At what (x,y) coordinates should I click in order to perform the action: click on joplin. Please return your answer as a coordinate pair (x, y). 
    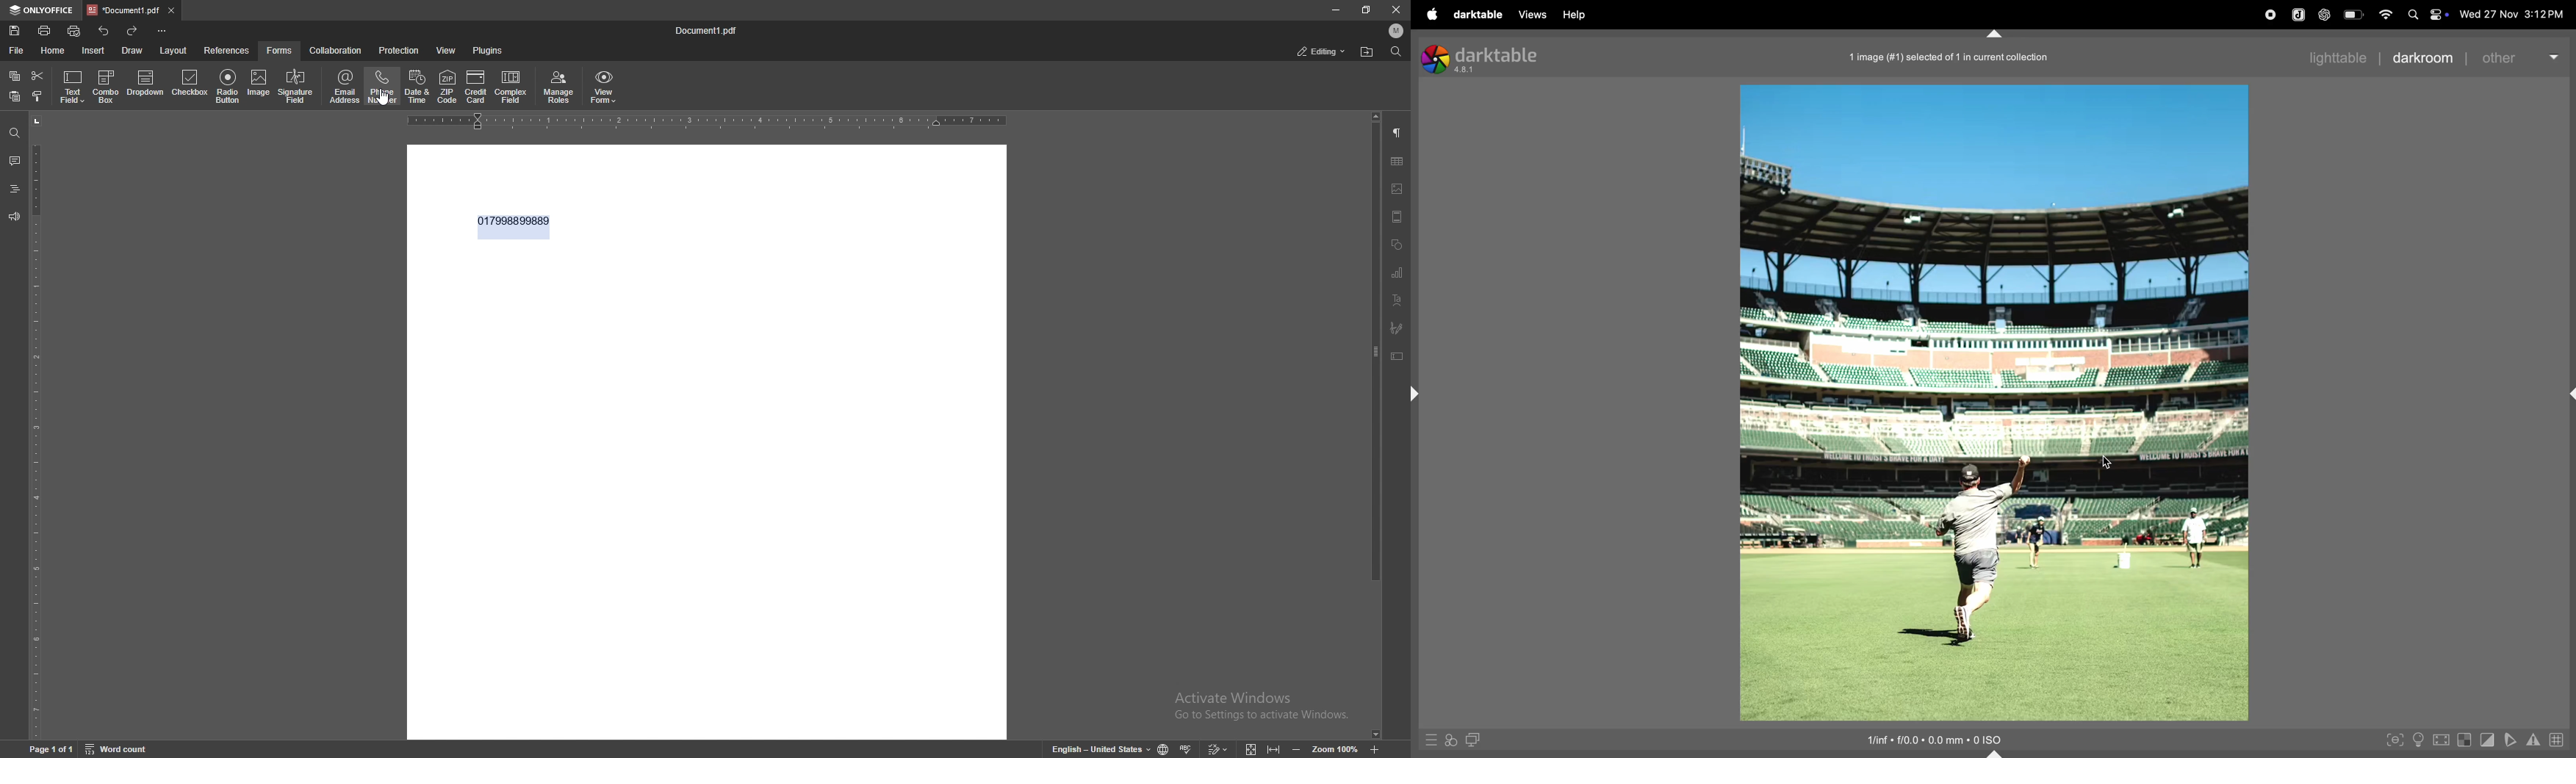
    Looking at the image, I should click on (2300, 14).